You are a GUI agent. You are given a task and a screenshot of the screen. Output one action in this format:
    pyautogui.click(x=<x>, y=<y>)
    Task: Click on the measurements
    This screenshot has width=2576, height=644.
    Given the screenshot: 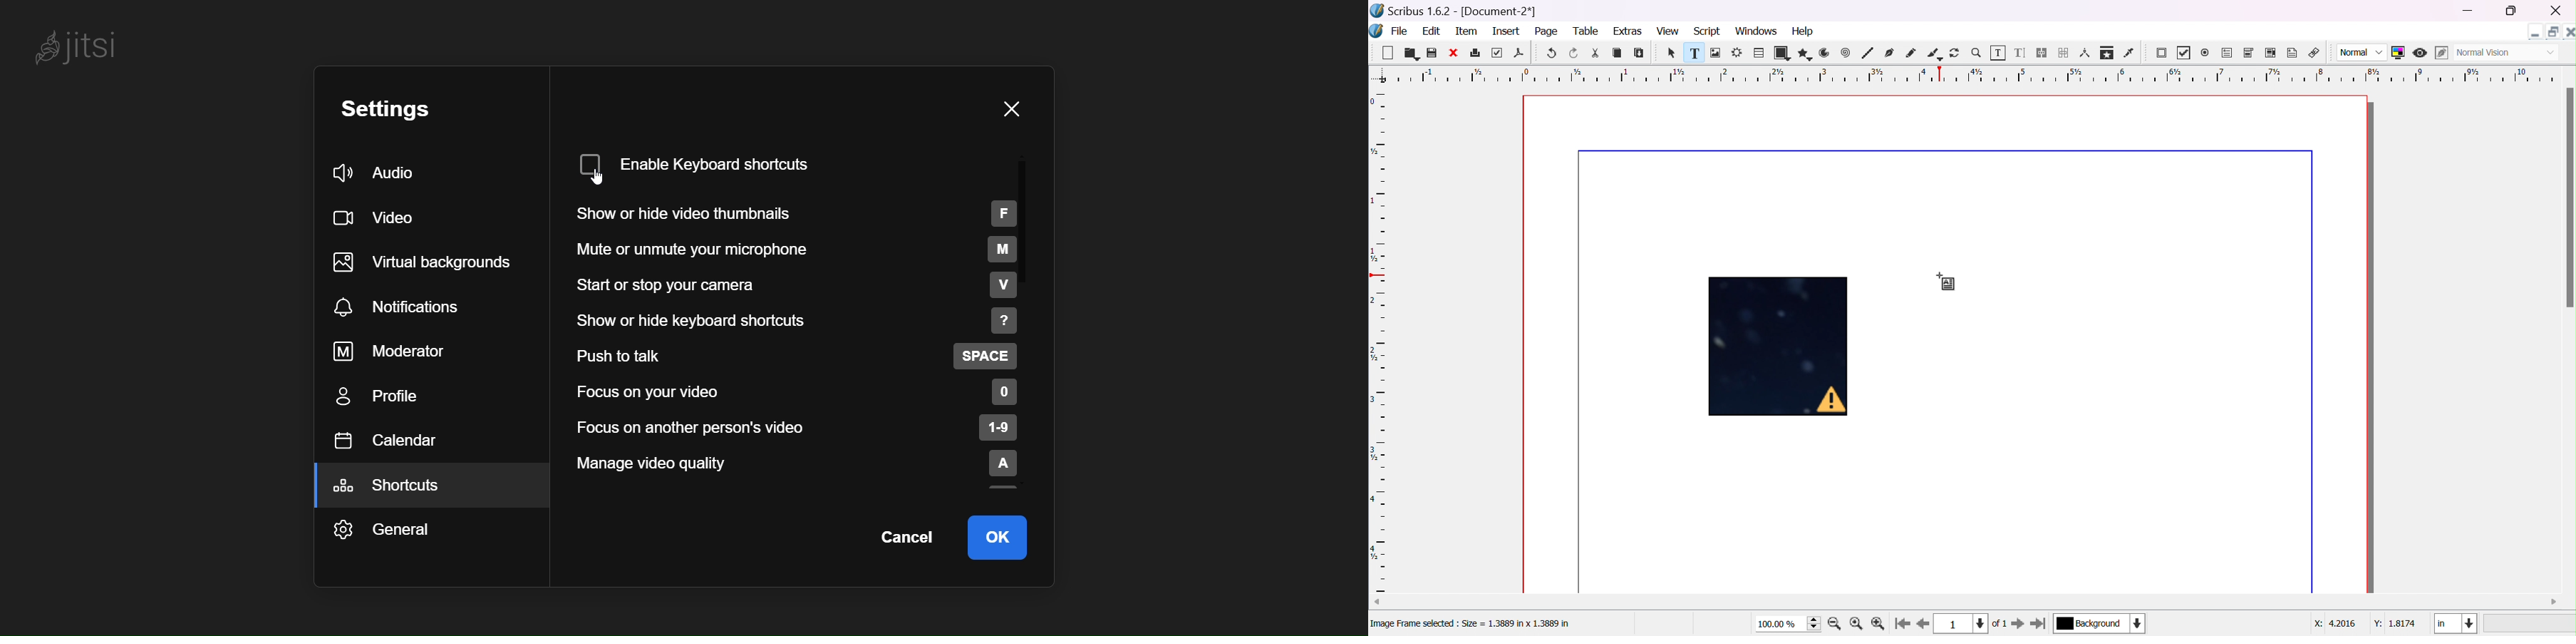 What is the action you would take?
    pyautogui.click(x=2085, y=53)
    